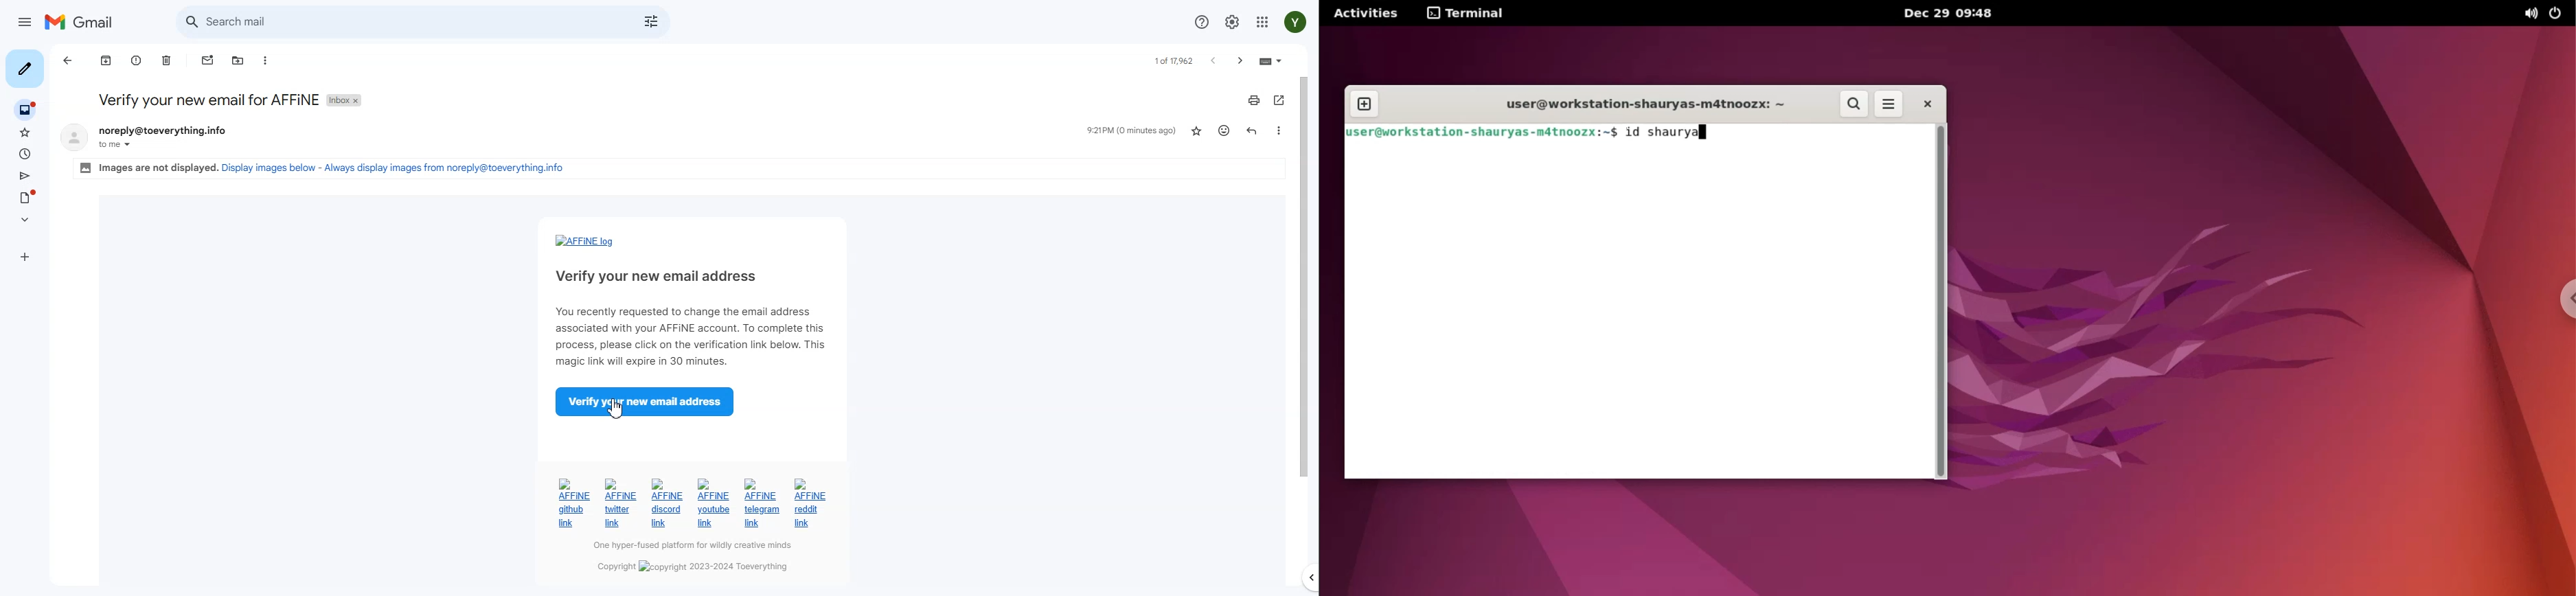  Describe the element at coordinates (1362, 15) in the screenshot. I see `Activities` at that location.